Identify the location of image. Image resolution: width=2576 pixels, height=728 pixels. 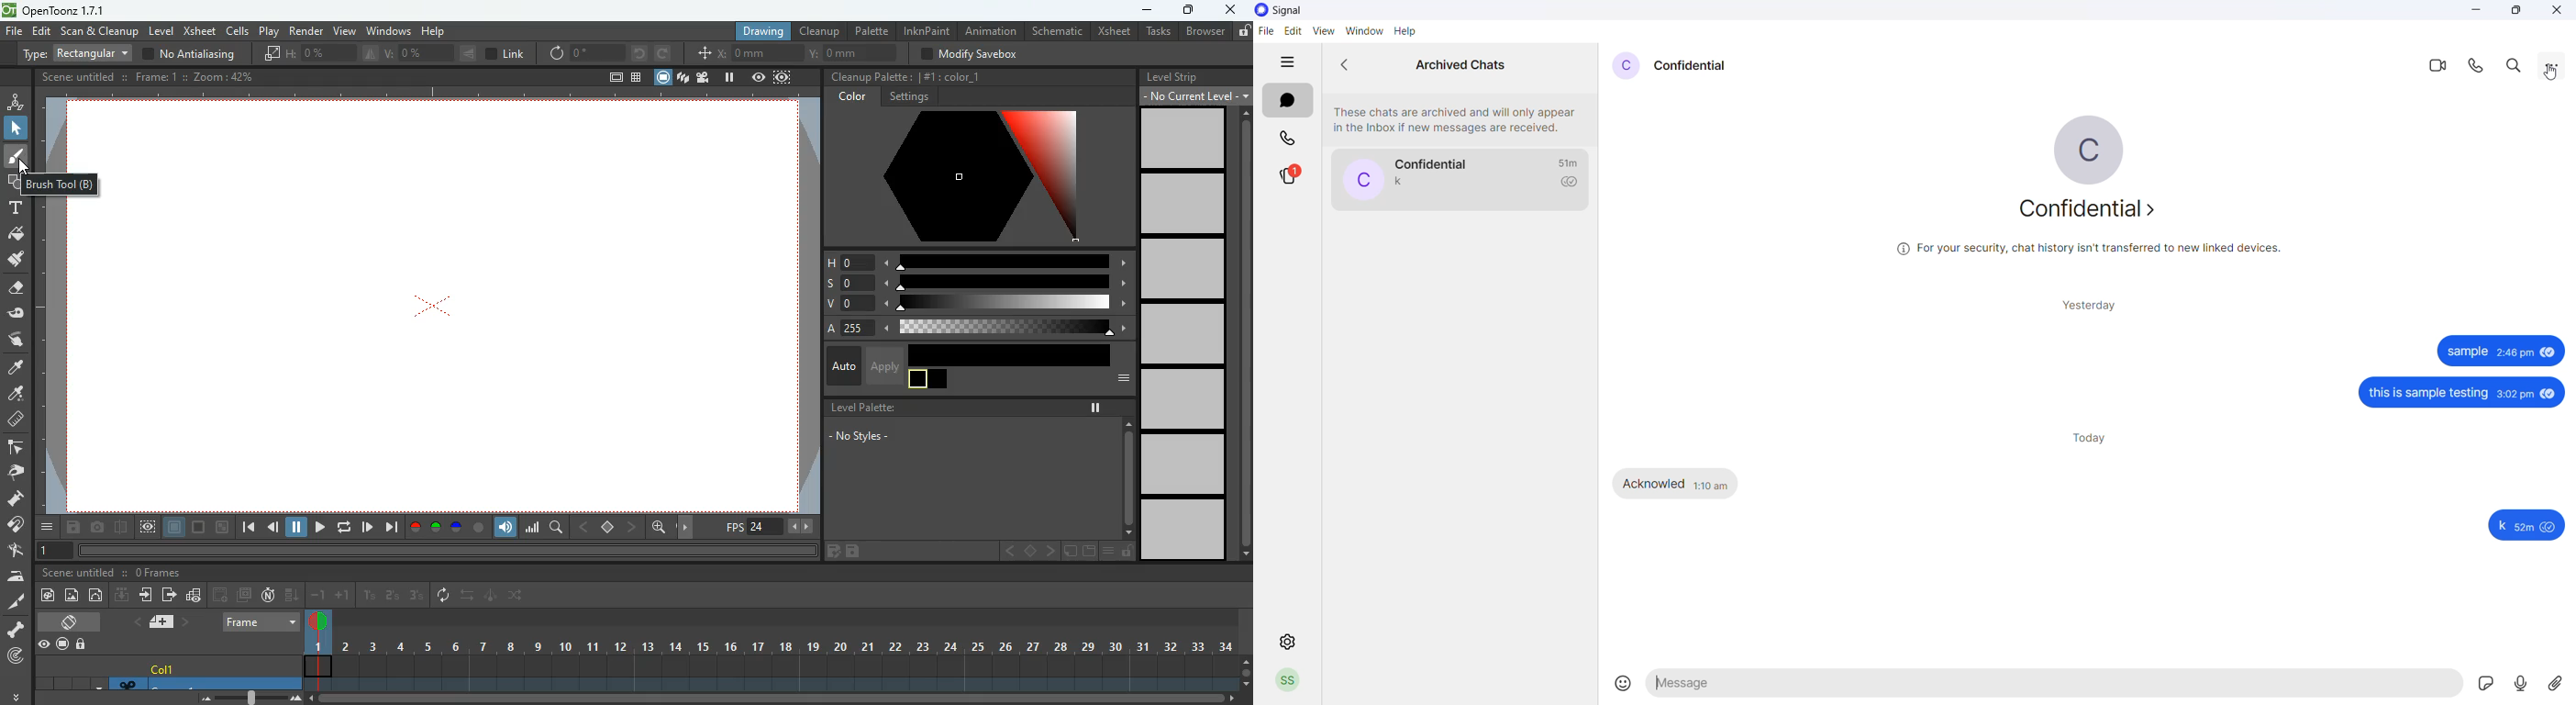
(72, 596).